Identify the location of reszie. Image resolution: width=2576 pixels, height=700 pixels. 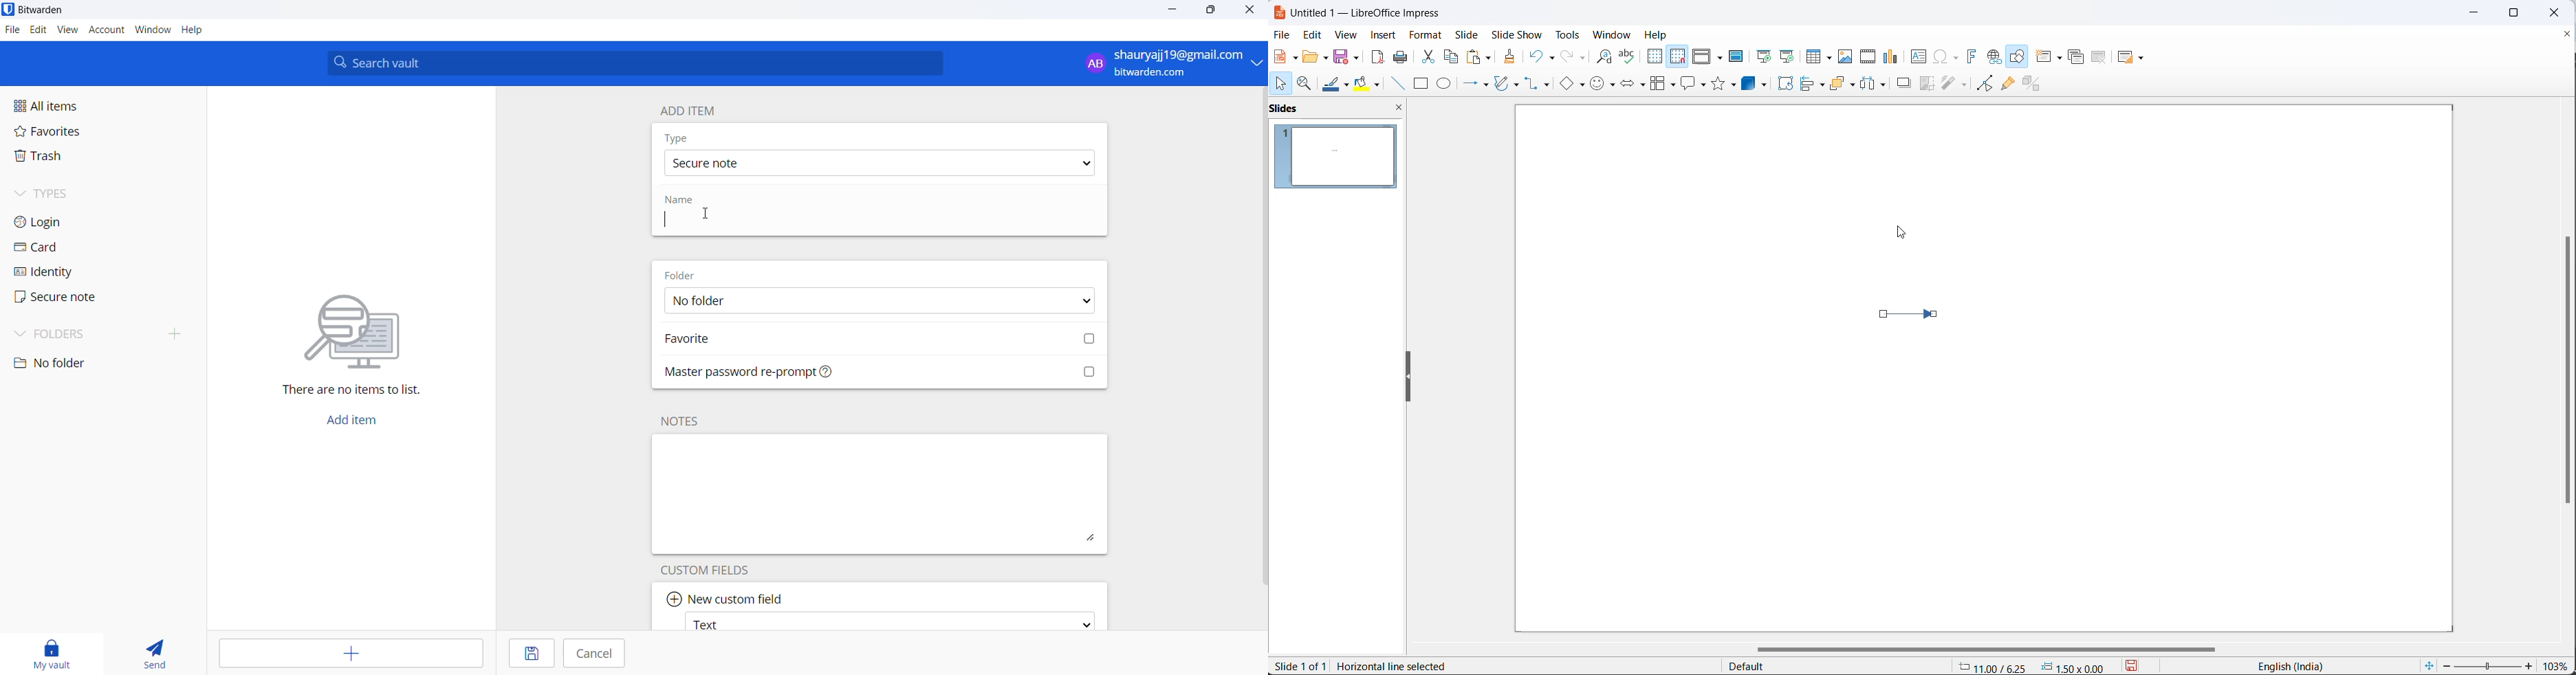
(1406, 377).